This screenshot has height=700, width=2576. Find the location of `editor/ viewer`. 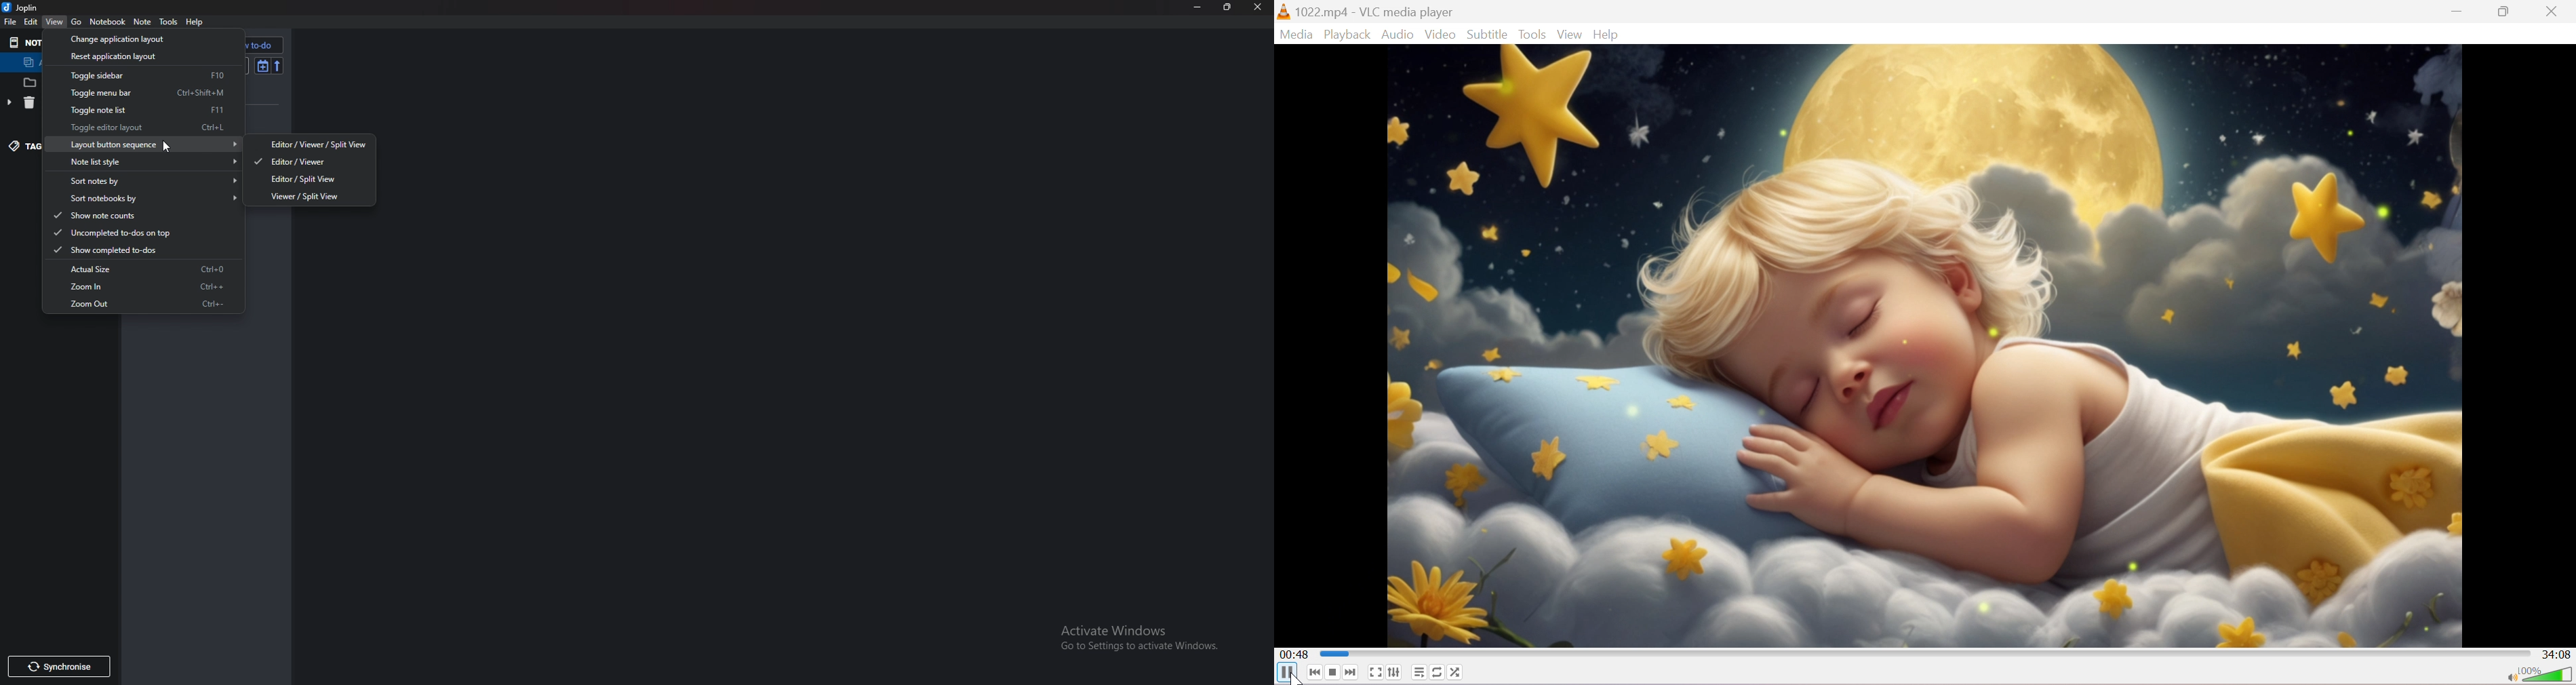

editor/ viewer is located at coordinates (309, 161).